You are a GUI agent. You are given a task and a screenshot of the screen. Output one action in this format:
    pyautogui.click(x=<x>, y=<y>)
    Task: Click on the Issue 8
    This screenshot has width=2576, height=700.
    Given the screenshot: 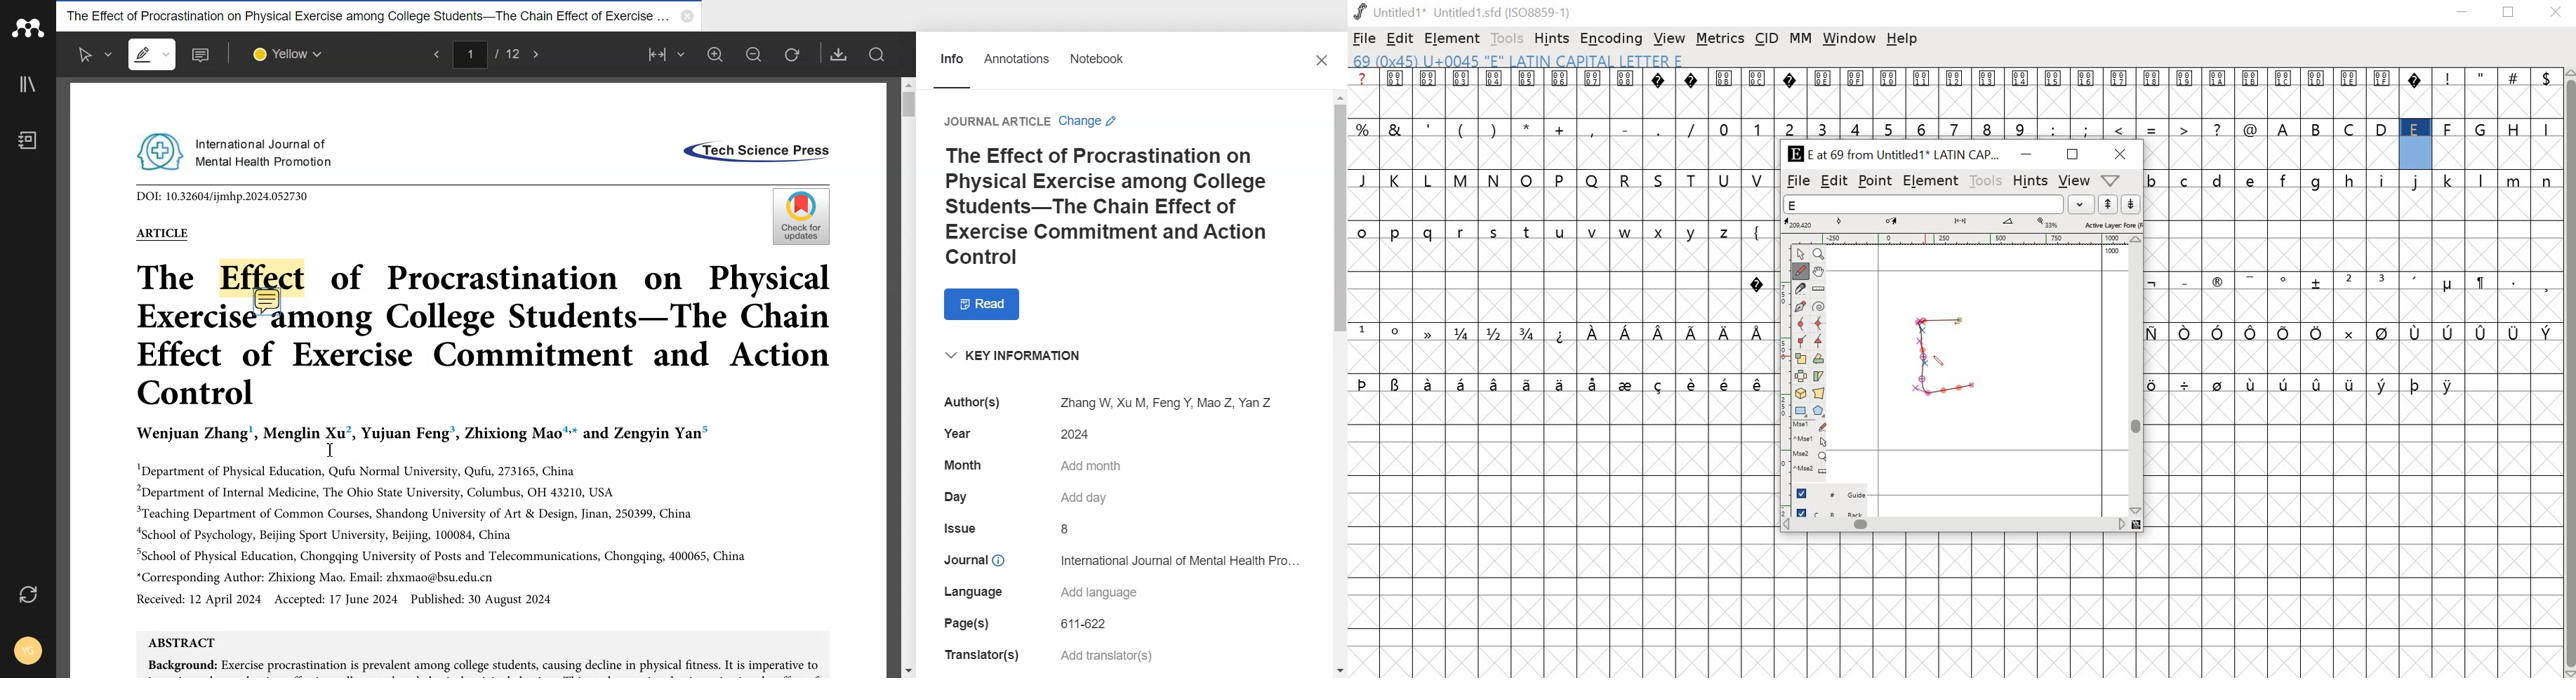 What is the action you would take?
    pyautogui.click(x=1010, y=529)
    